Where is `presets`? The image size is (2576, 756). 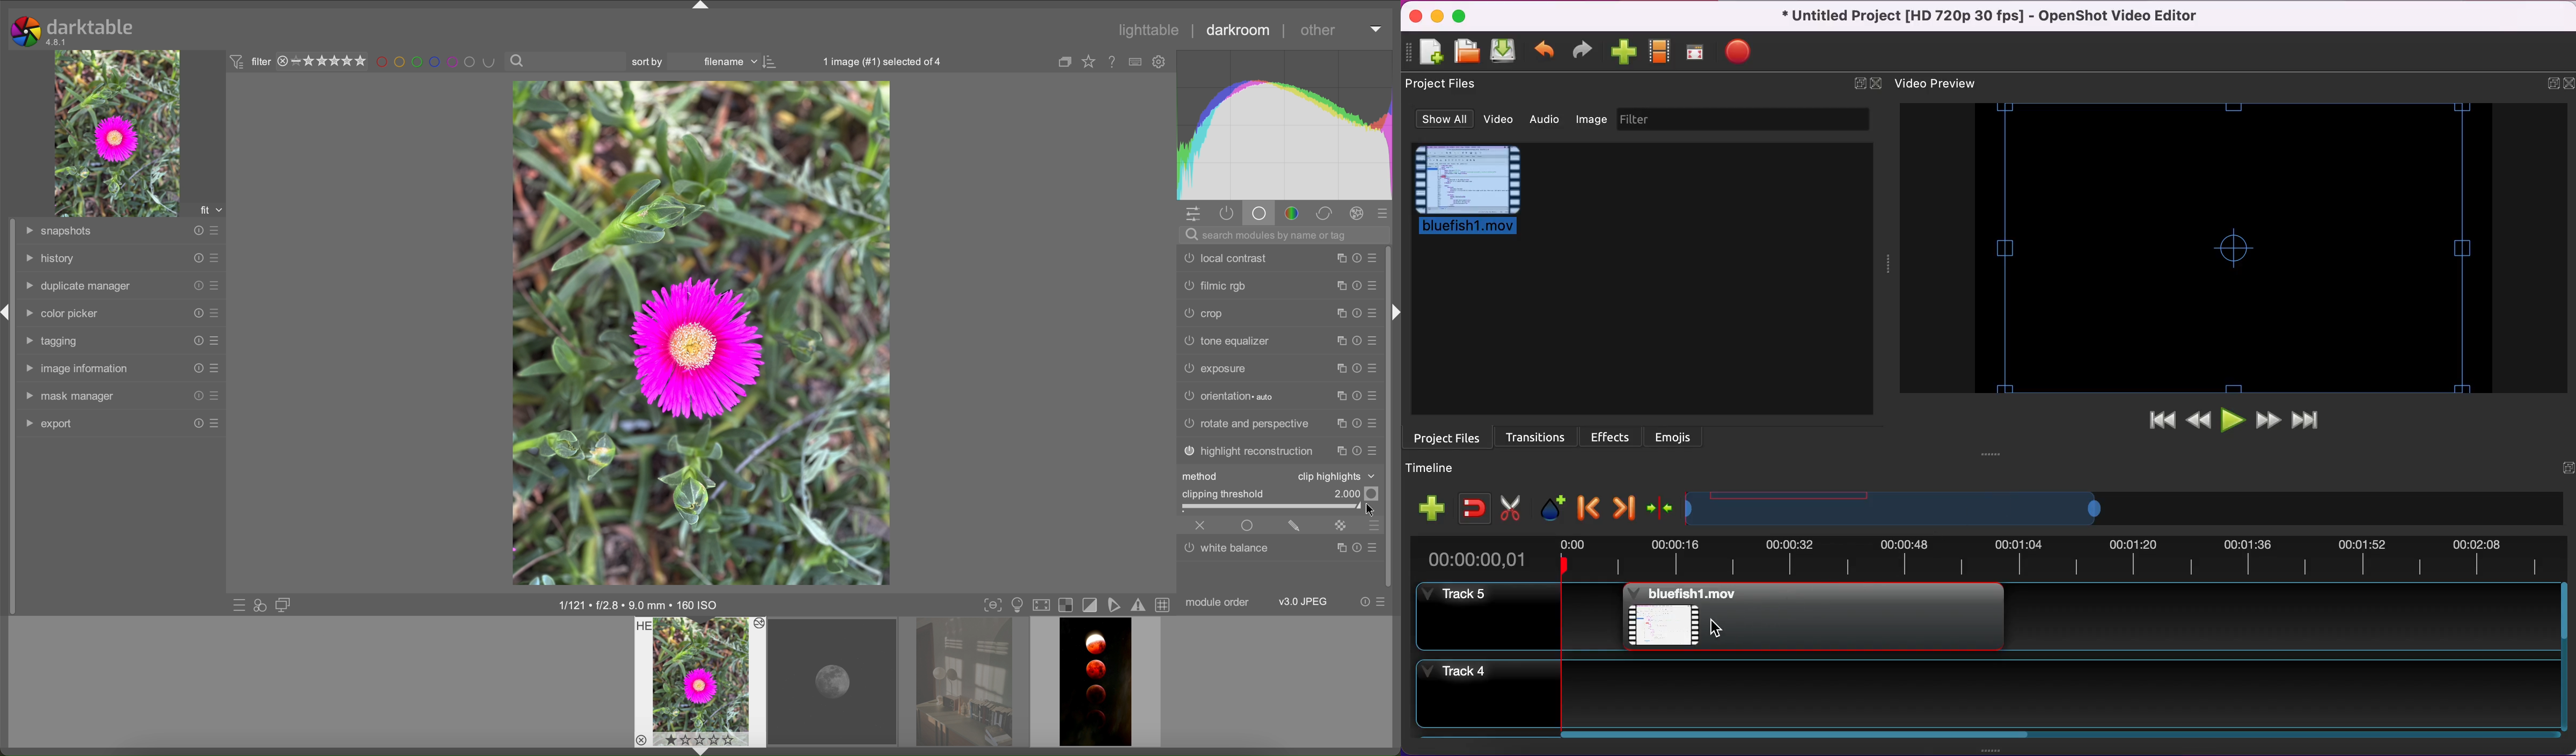 presets is located at coordinates (1374, 341).